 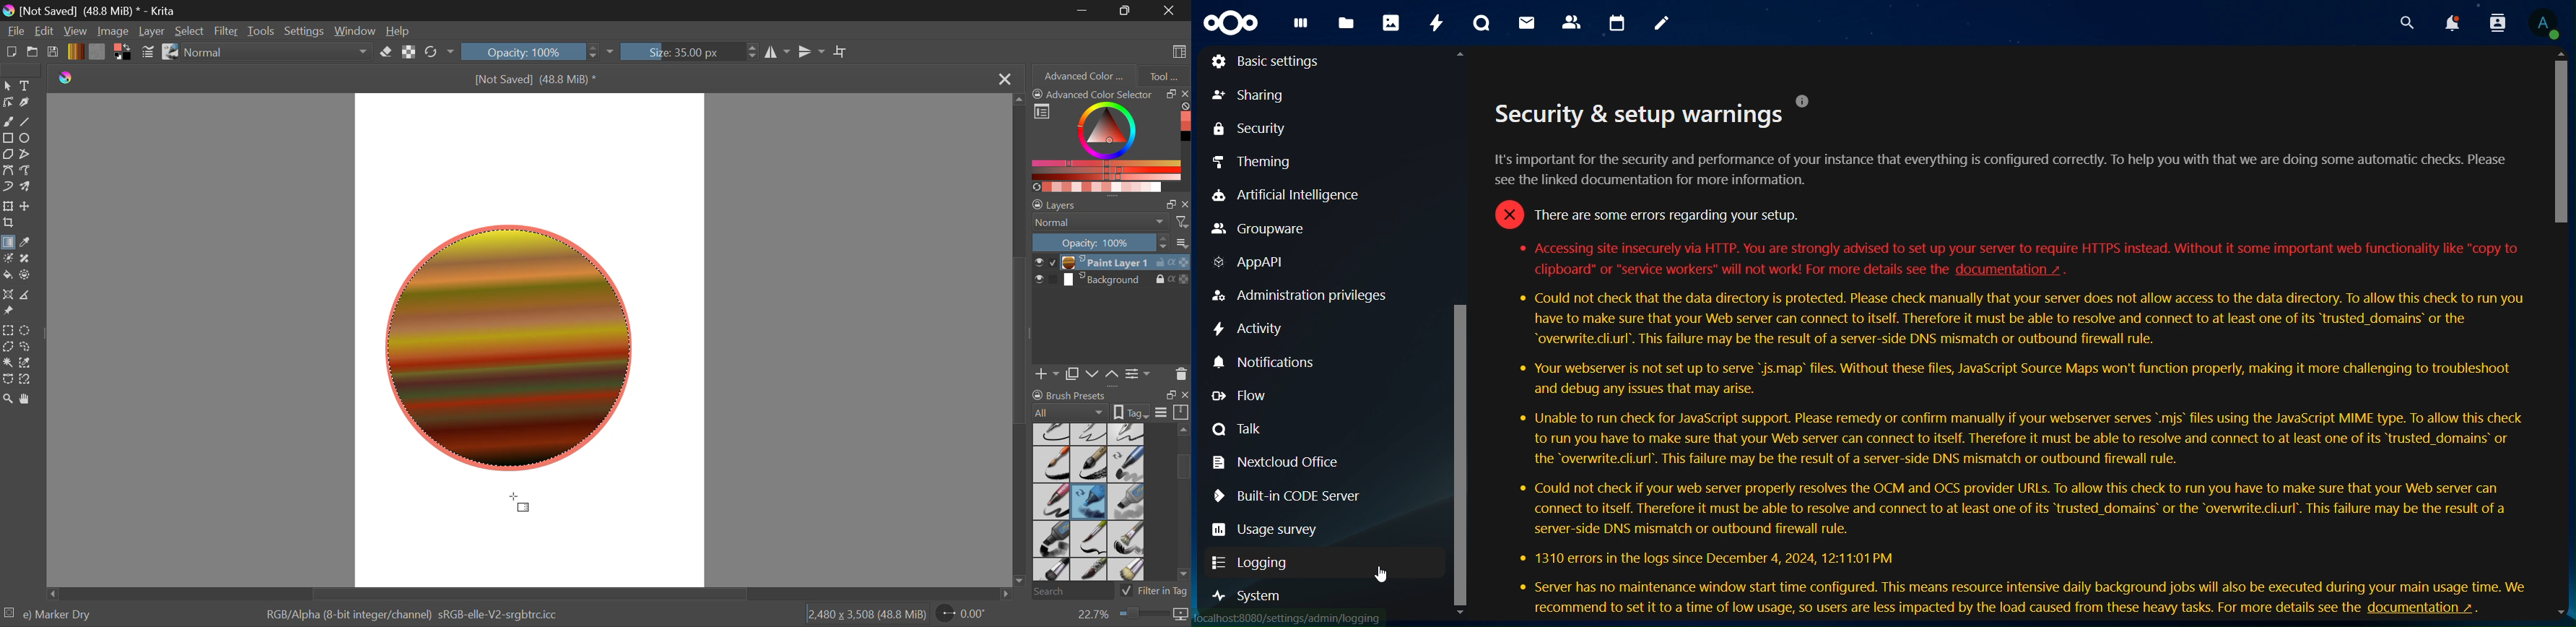 I want to click on Bristles-1 Details, so click(x=1090, y=538).